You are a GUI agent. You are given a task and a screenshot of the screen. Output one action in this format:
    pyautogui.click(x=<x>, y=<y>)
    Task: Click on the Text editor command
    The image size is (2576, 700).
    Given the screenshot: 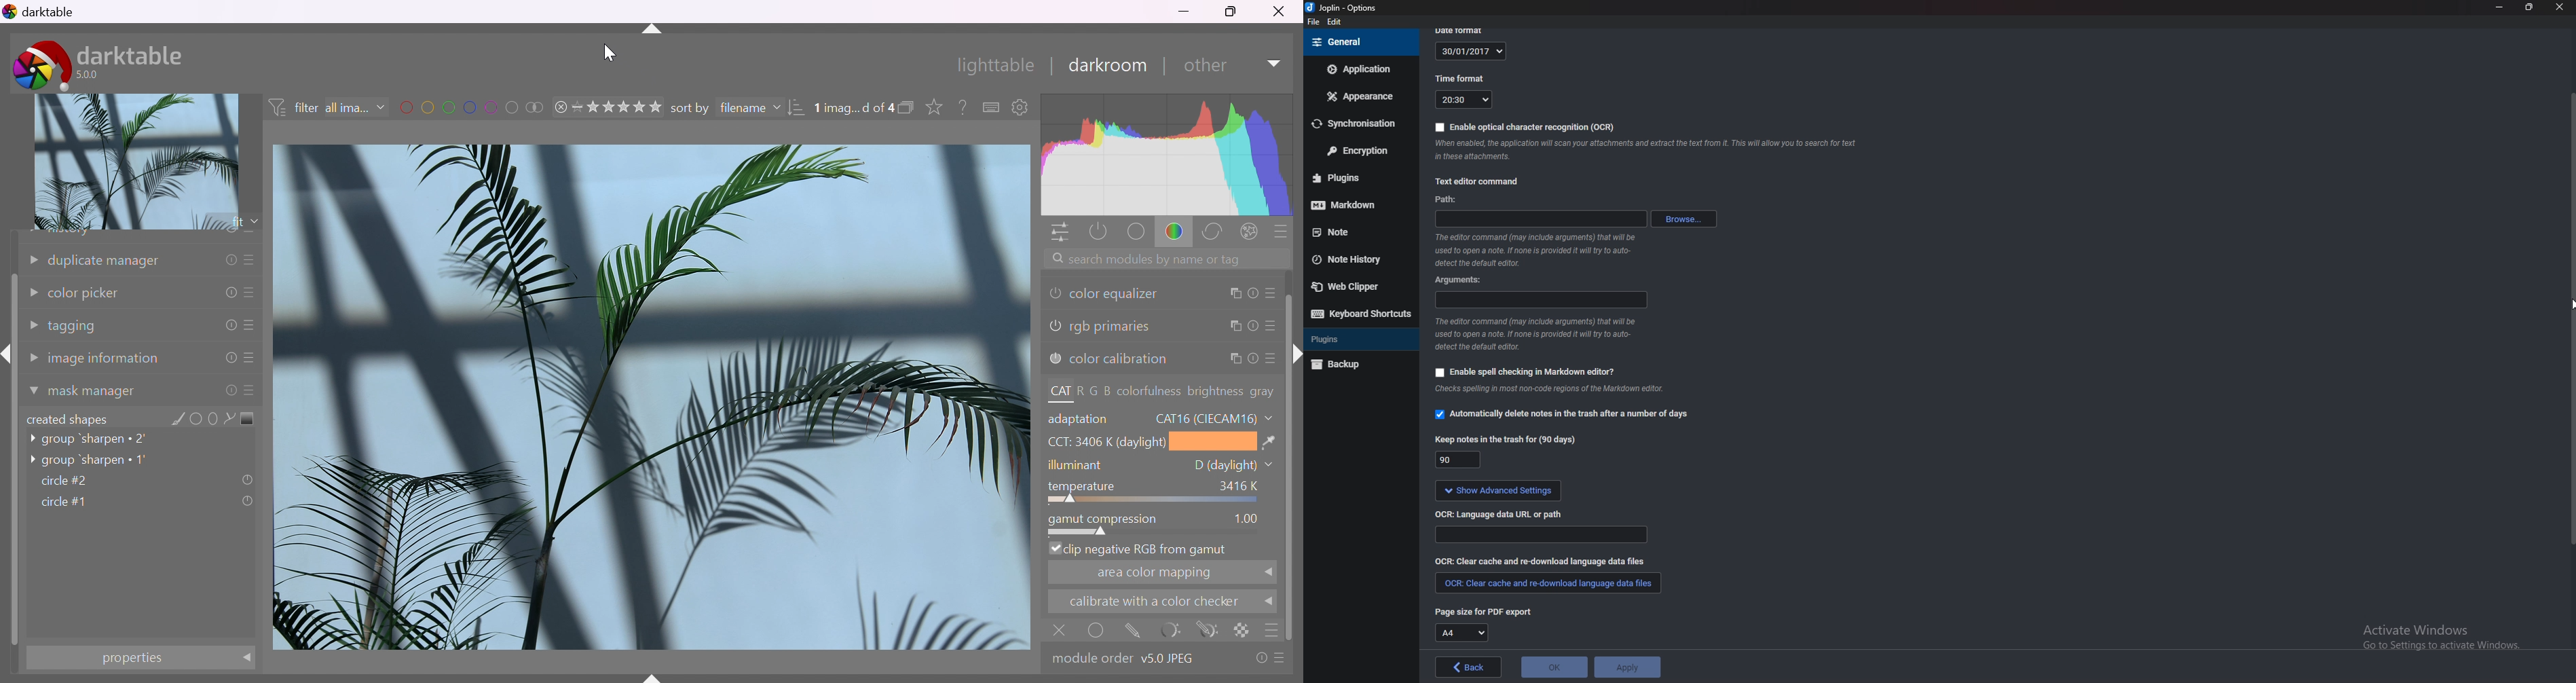 What is the action you would take?
    pyautogui.click(x=1479, y=182)
    